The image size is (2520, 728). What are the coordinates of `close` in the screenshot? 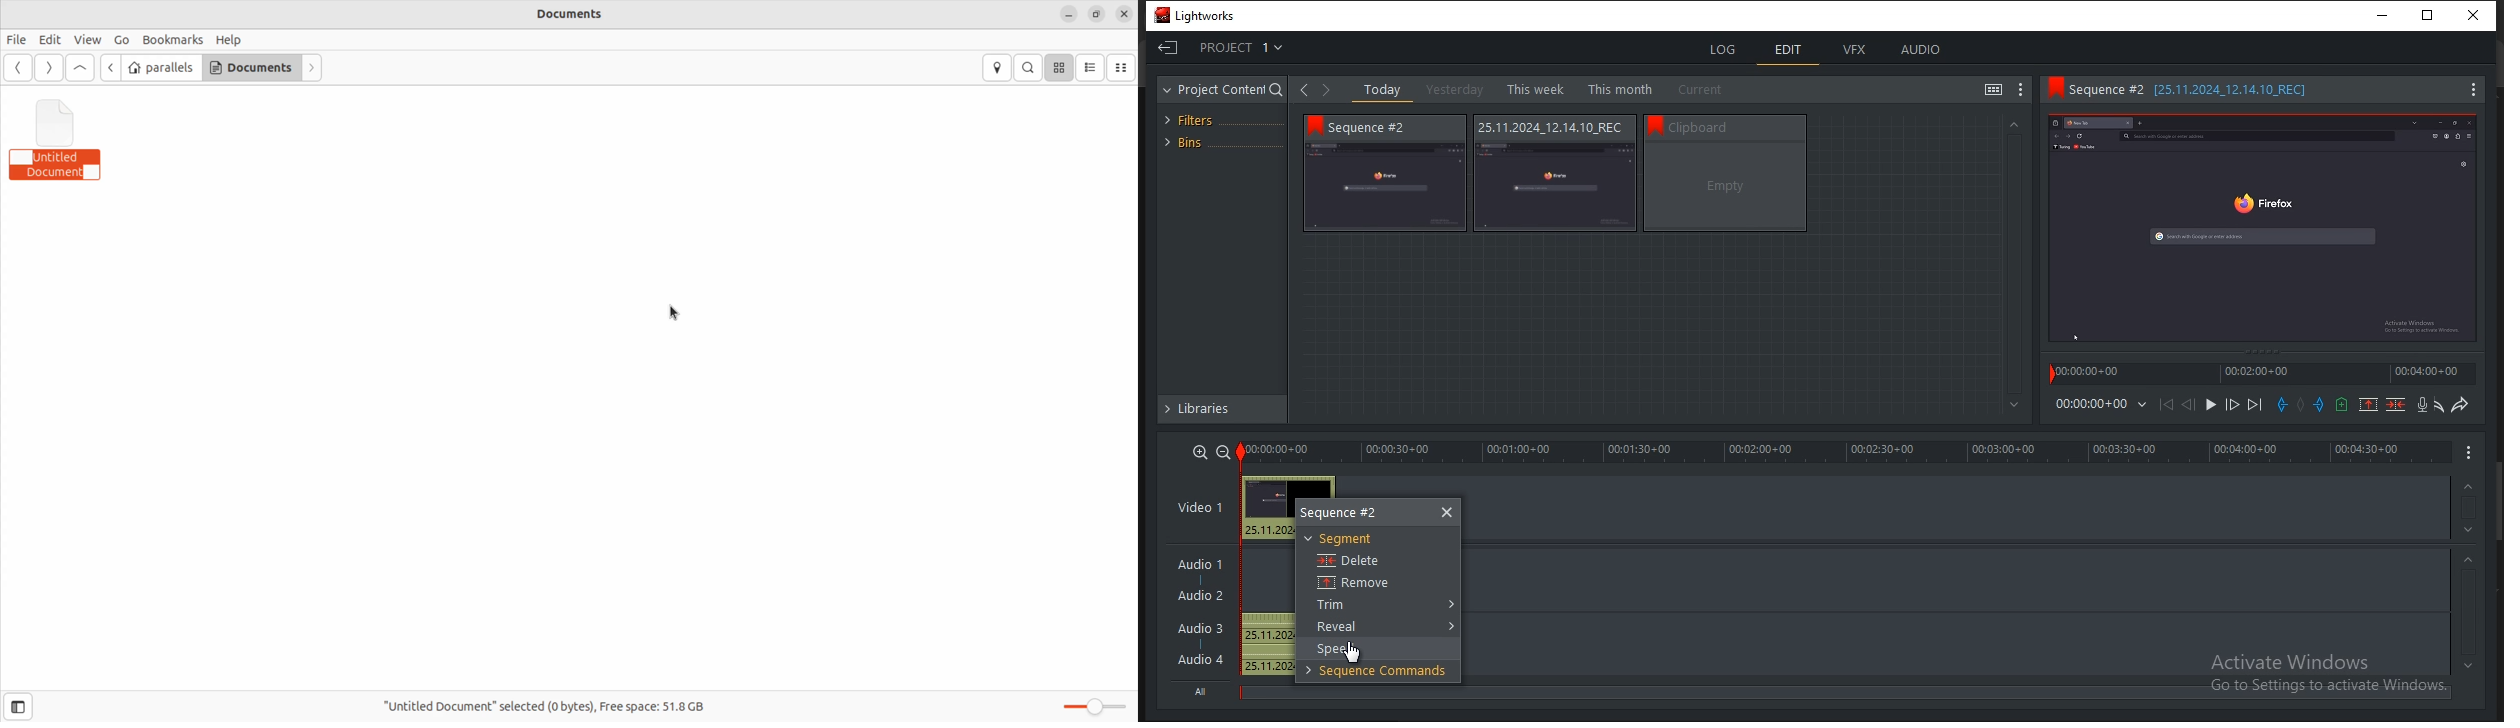 It's located at (1447, 512).